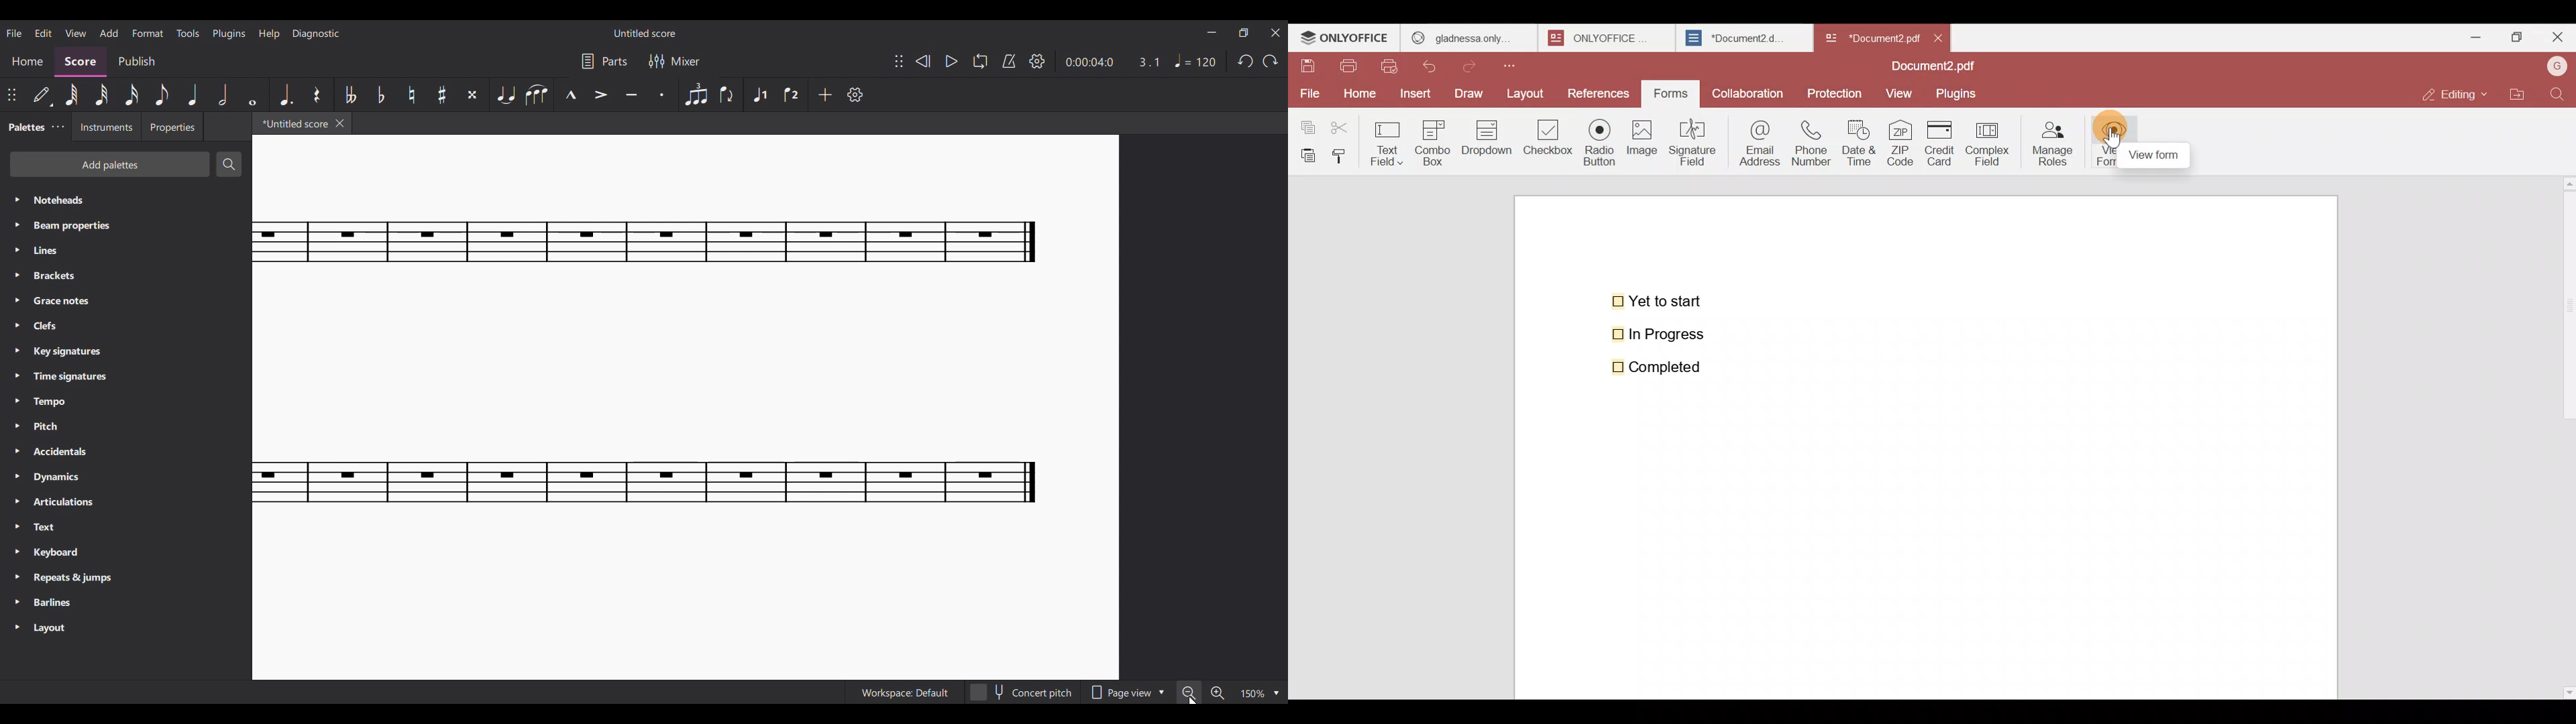 The image size is (2576, 728). I want to click on Maximize, so click(2514, 36).